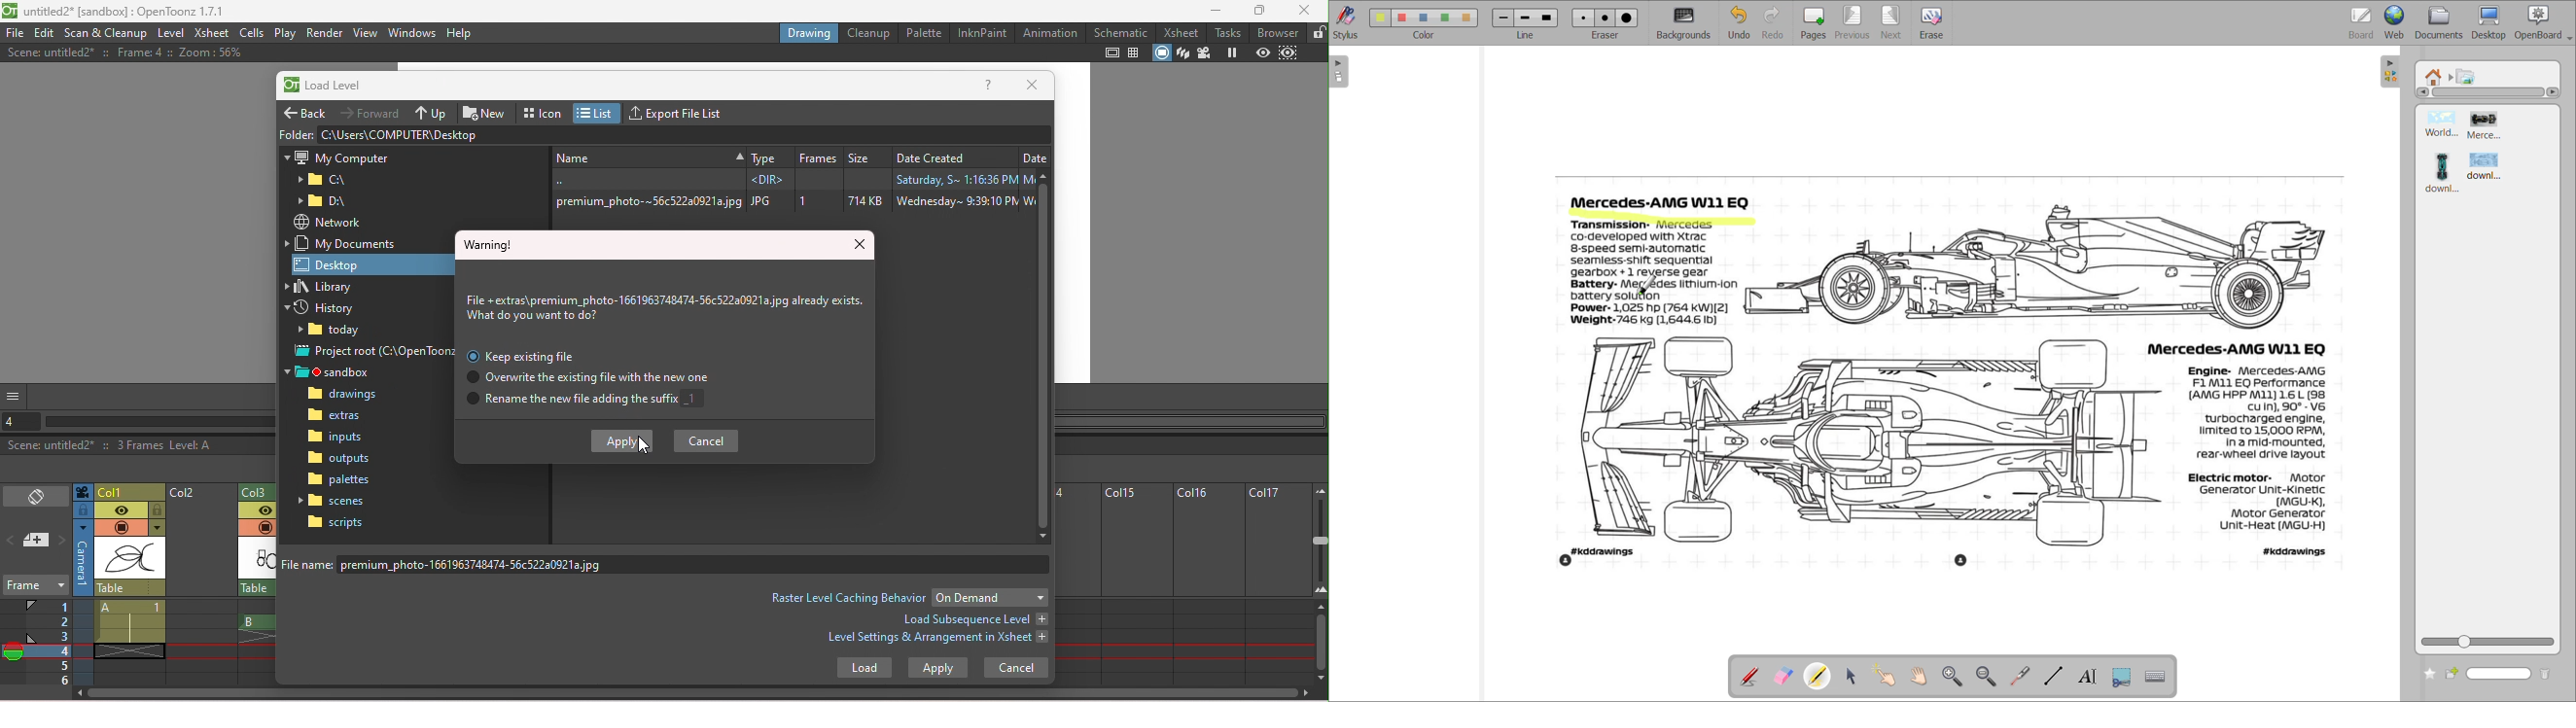 Image resolution: width=2576 pixels, height=728 pixels. I want to click on List, so click(598, 113).